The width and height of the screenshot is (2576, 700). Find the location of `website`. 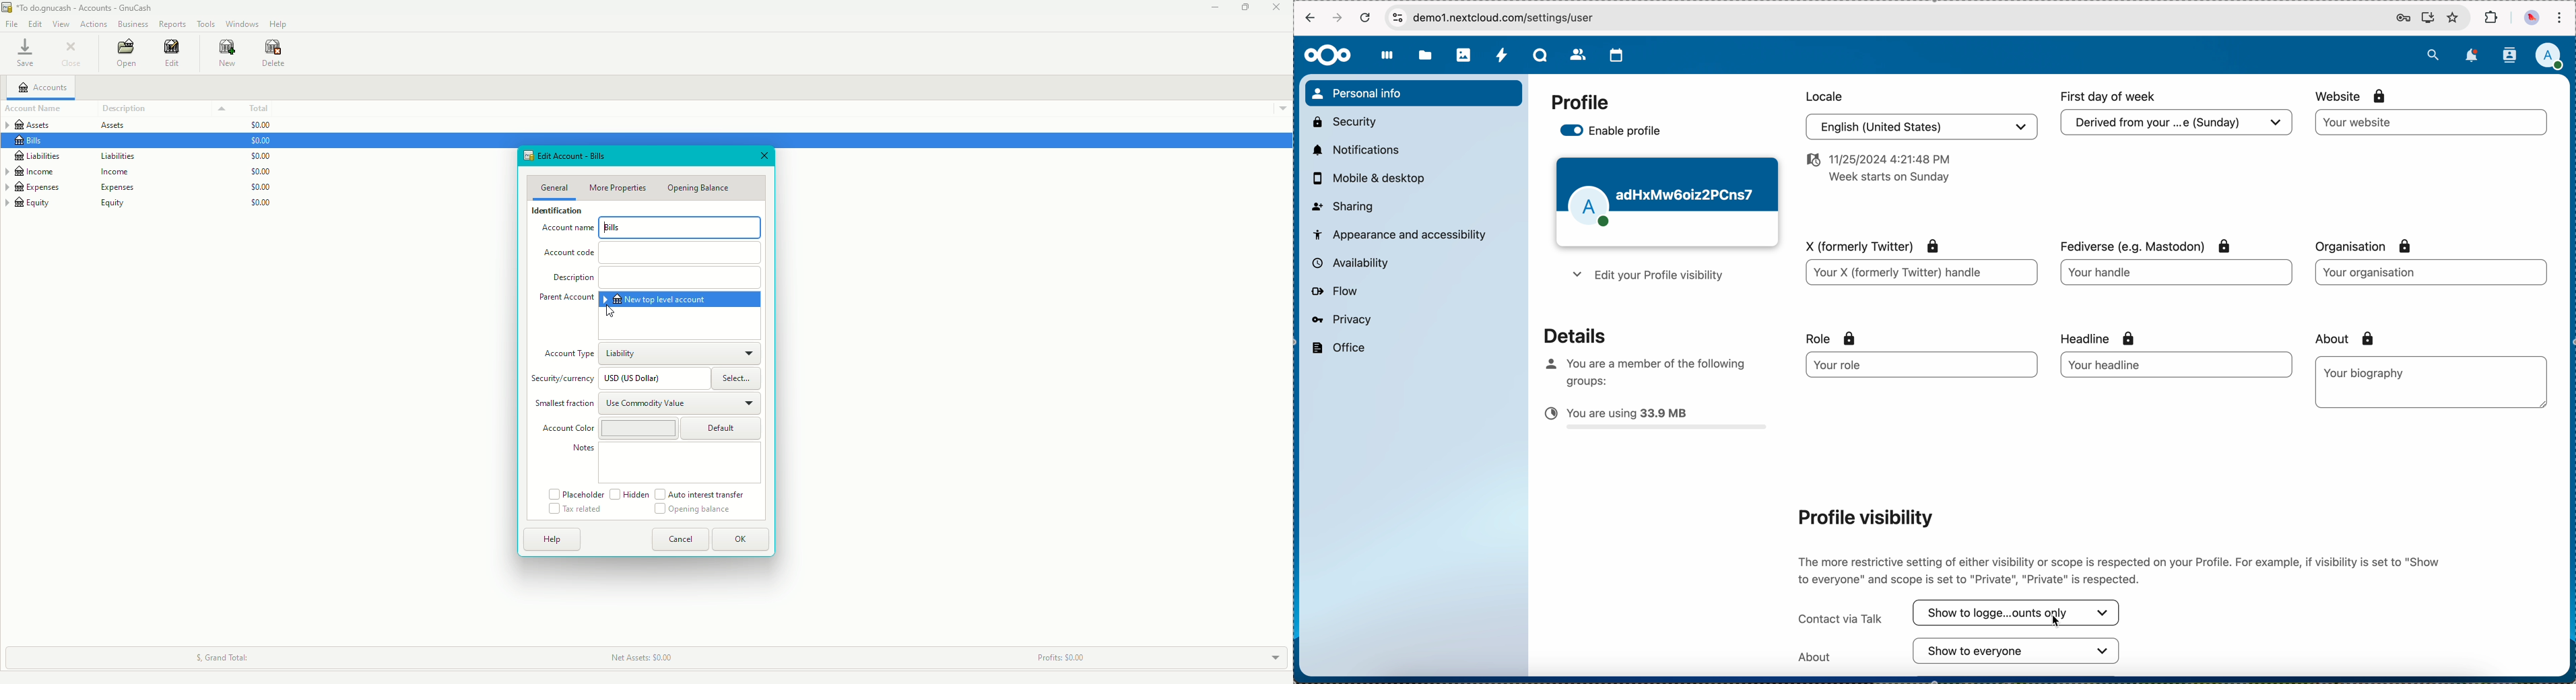

website is located at coordinates (2352, 96).